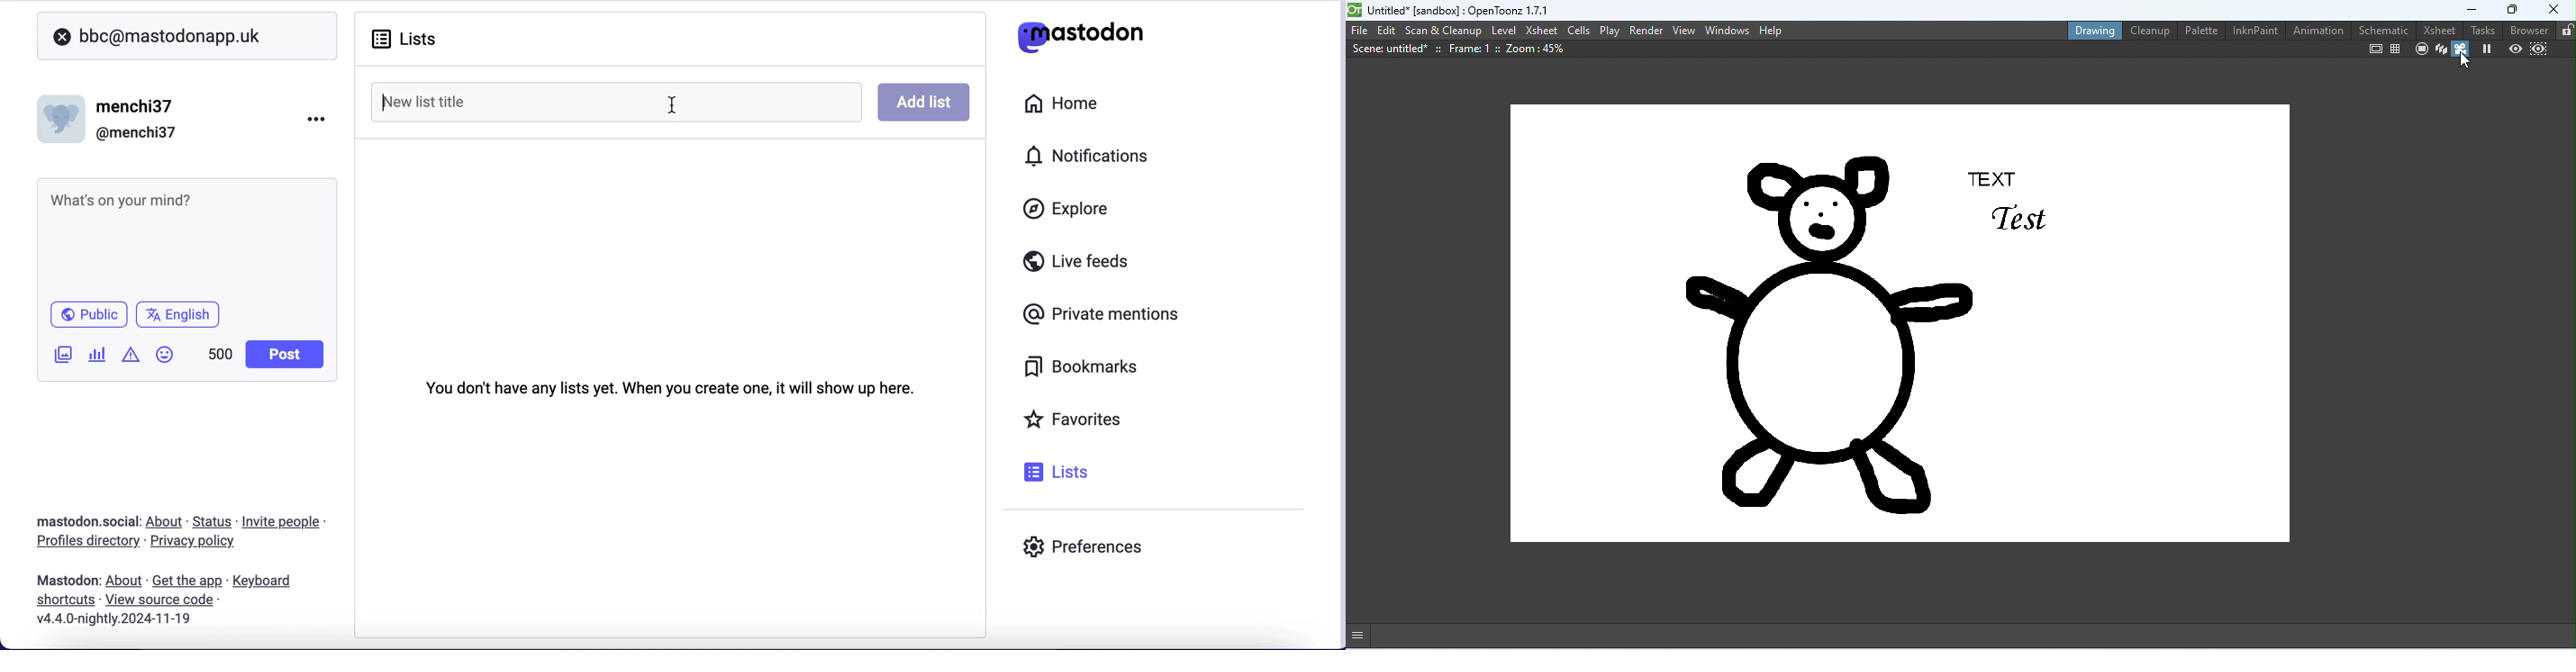 The height and width of the screenshot is (672, 2576). What do you see at coordinates (1340, 322) in the screenshot?
I see `scroll bar` at bounding box center [1340, 322].